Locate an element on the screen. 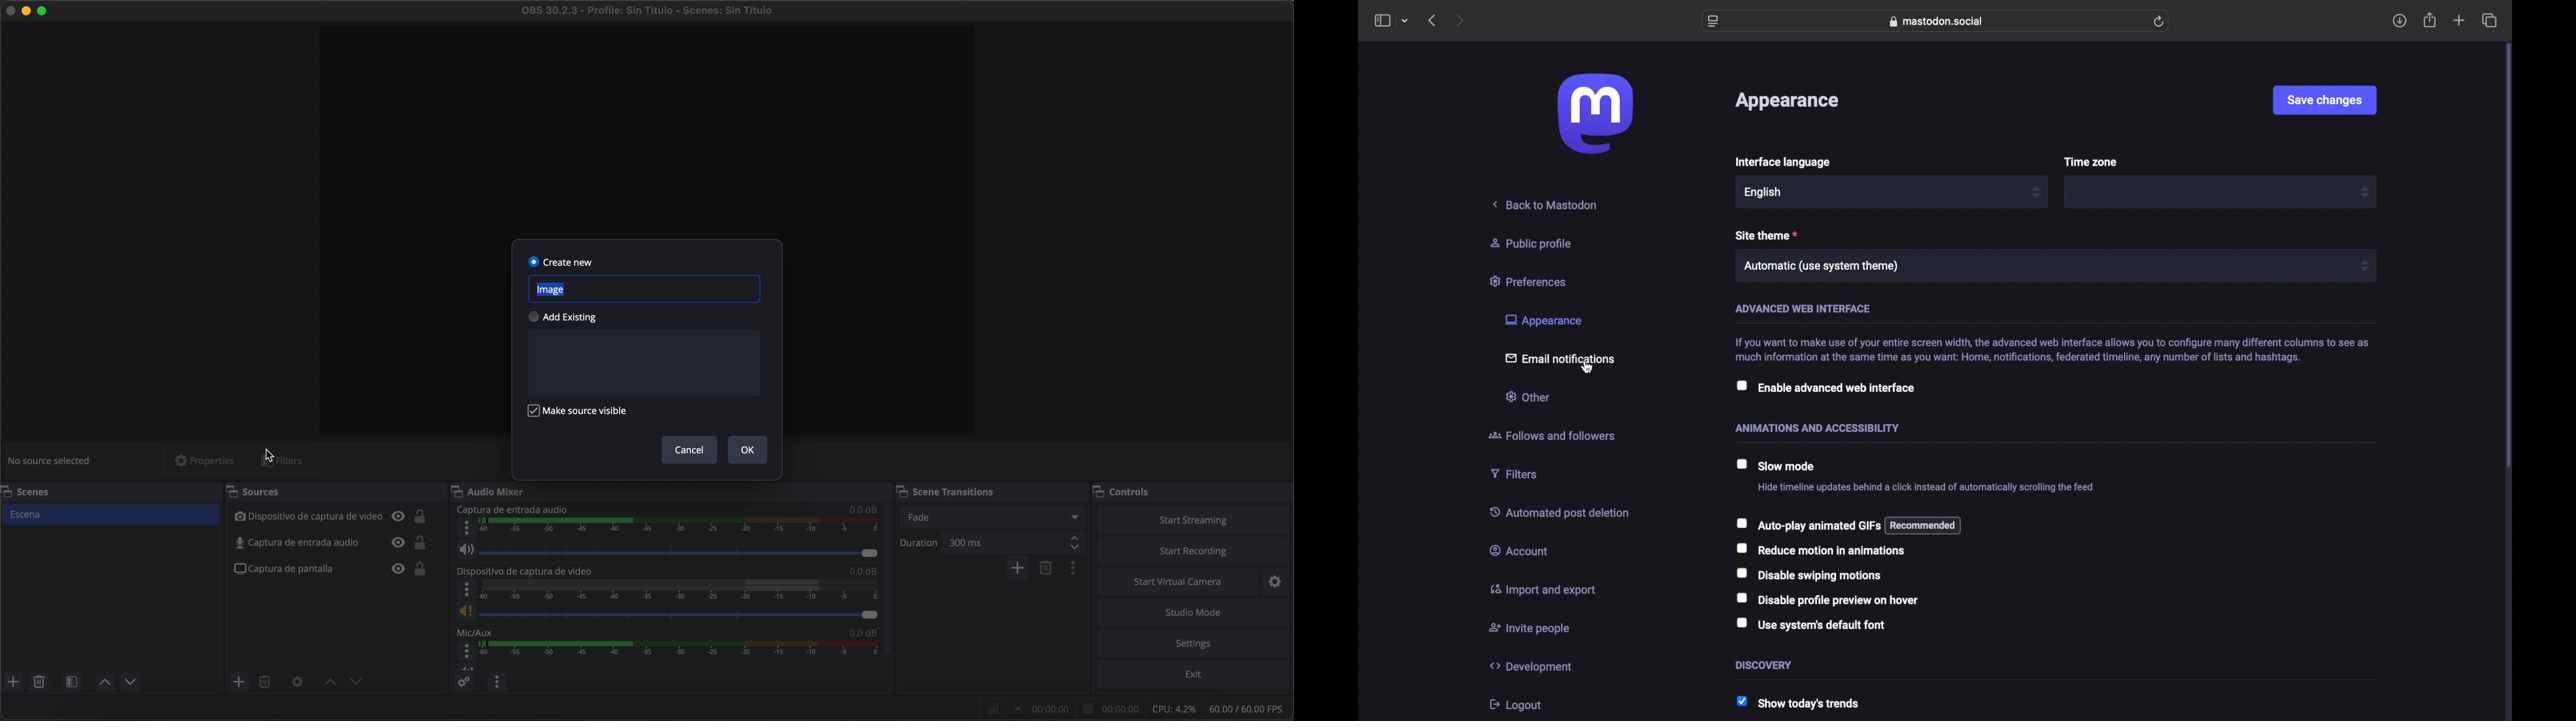 Image resolution: width=2576 pixels, height=728 pixels. maximize program is located at coordinates (44, 10).